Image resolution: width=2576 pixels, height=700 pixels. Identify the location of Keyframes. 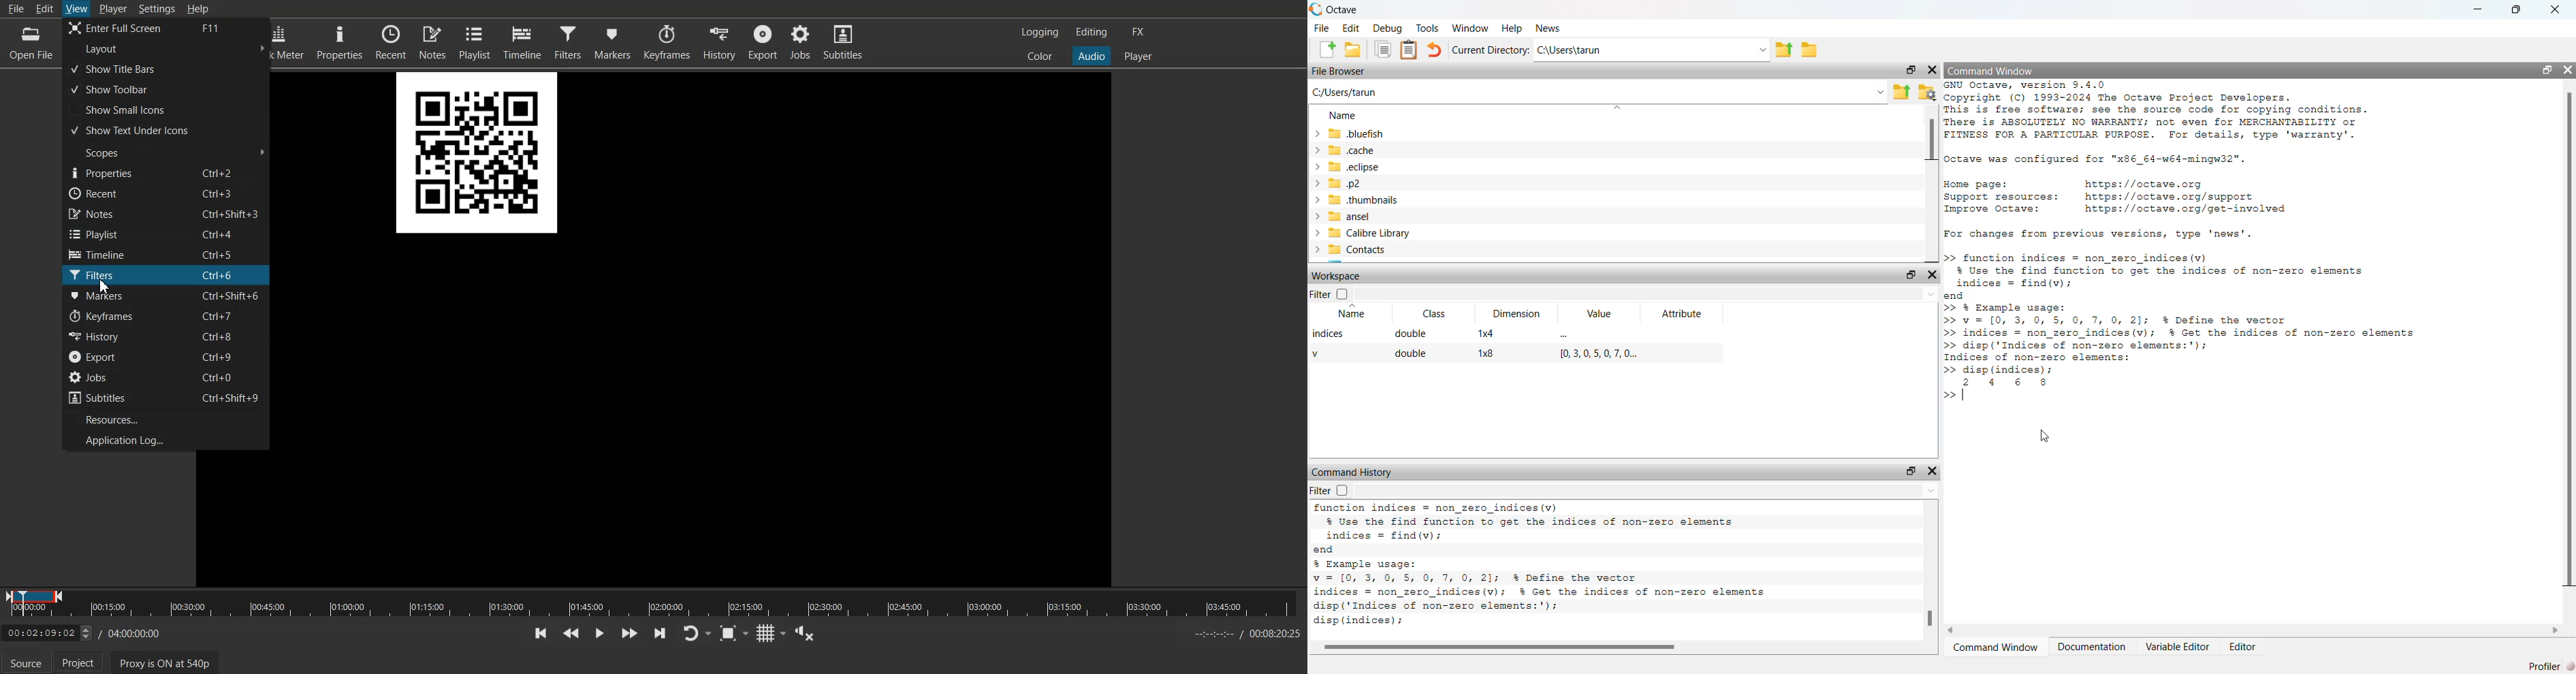
(666, 42).